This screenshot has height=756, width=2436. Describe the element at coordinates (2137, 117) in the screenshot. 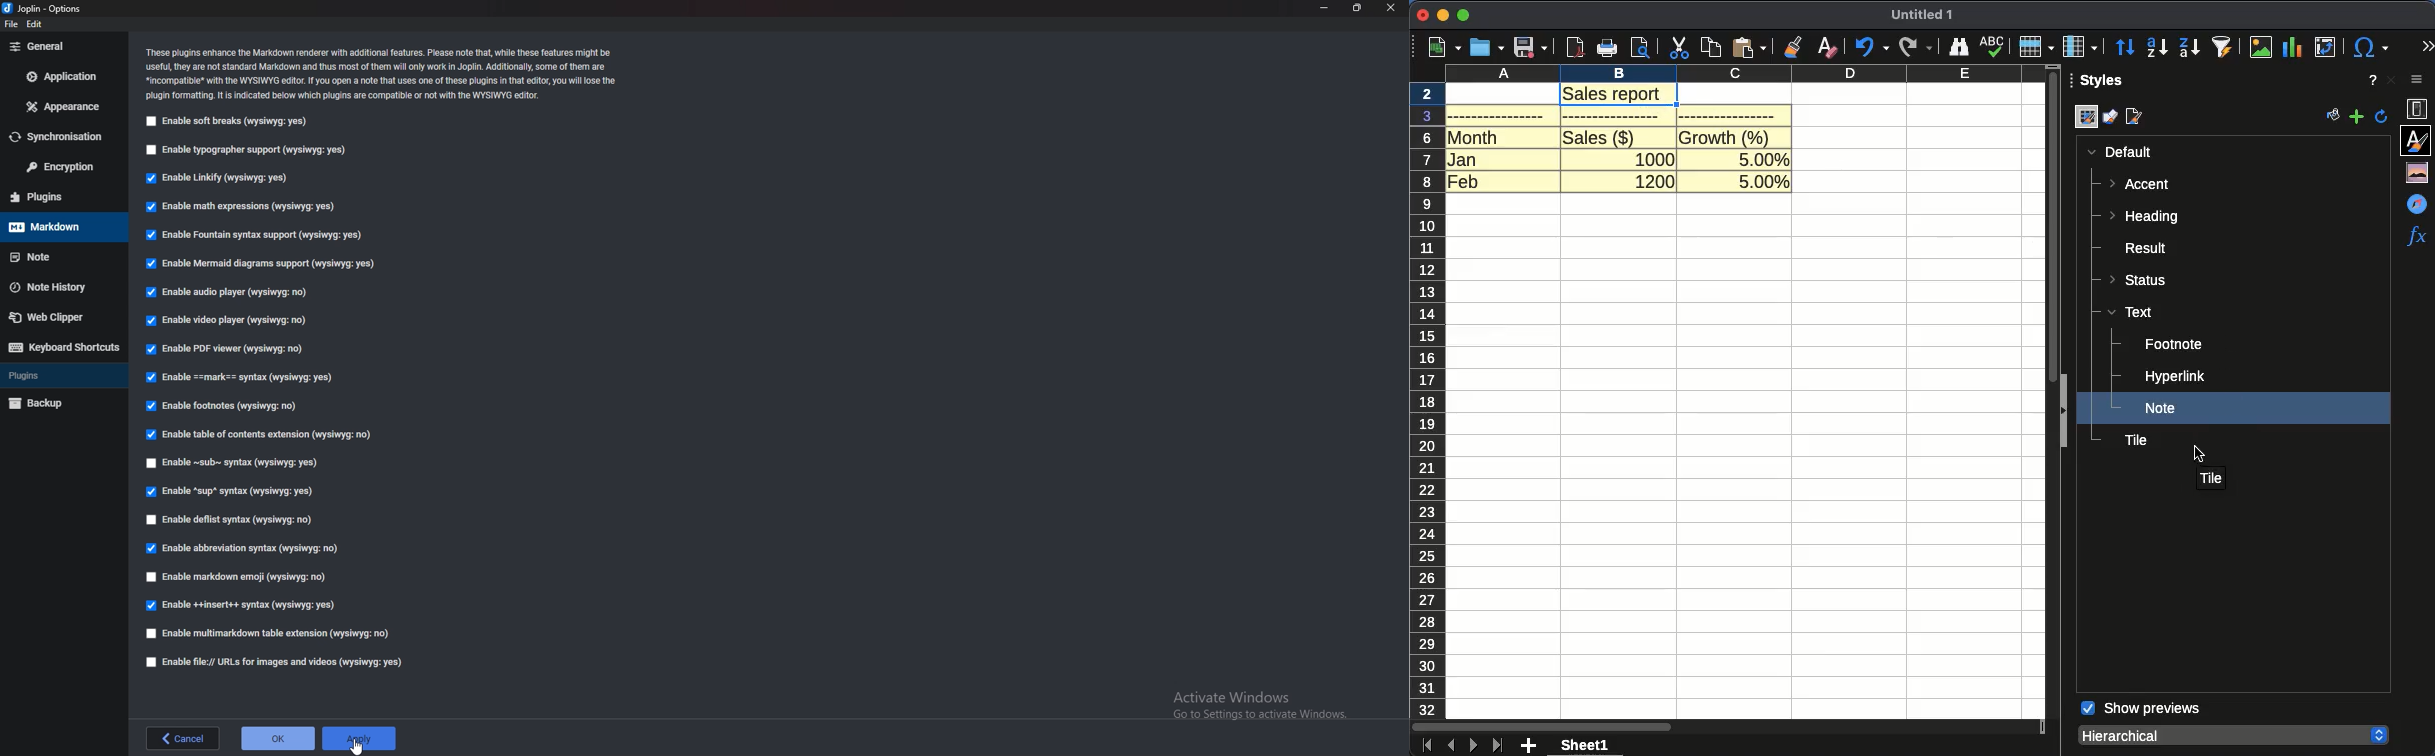

I see `page styles` at that location.